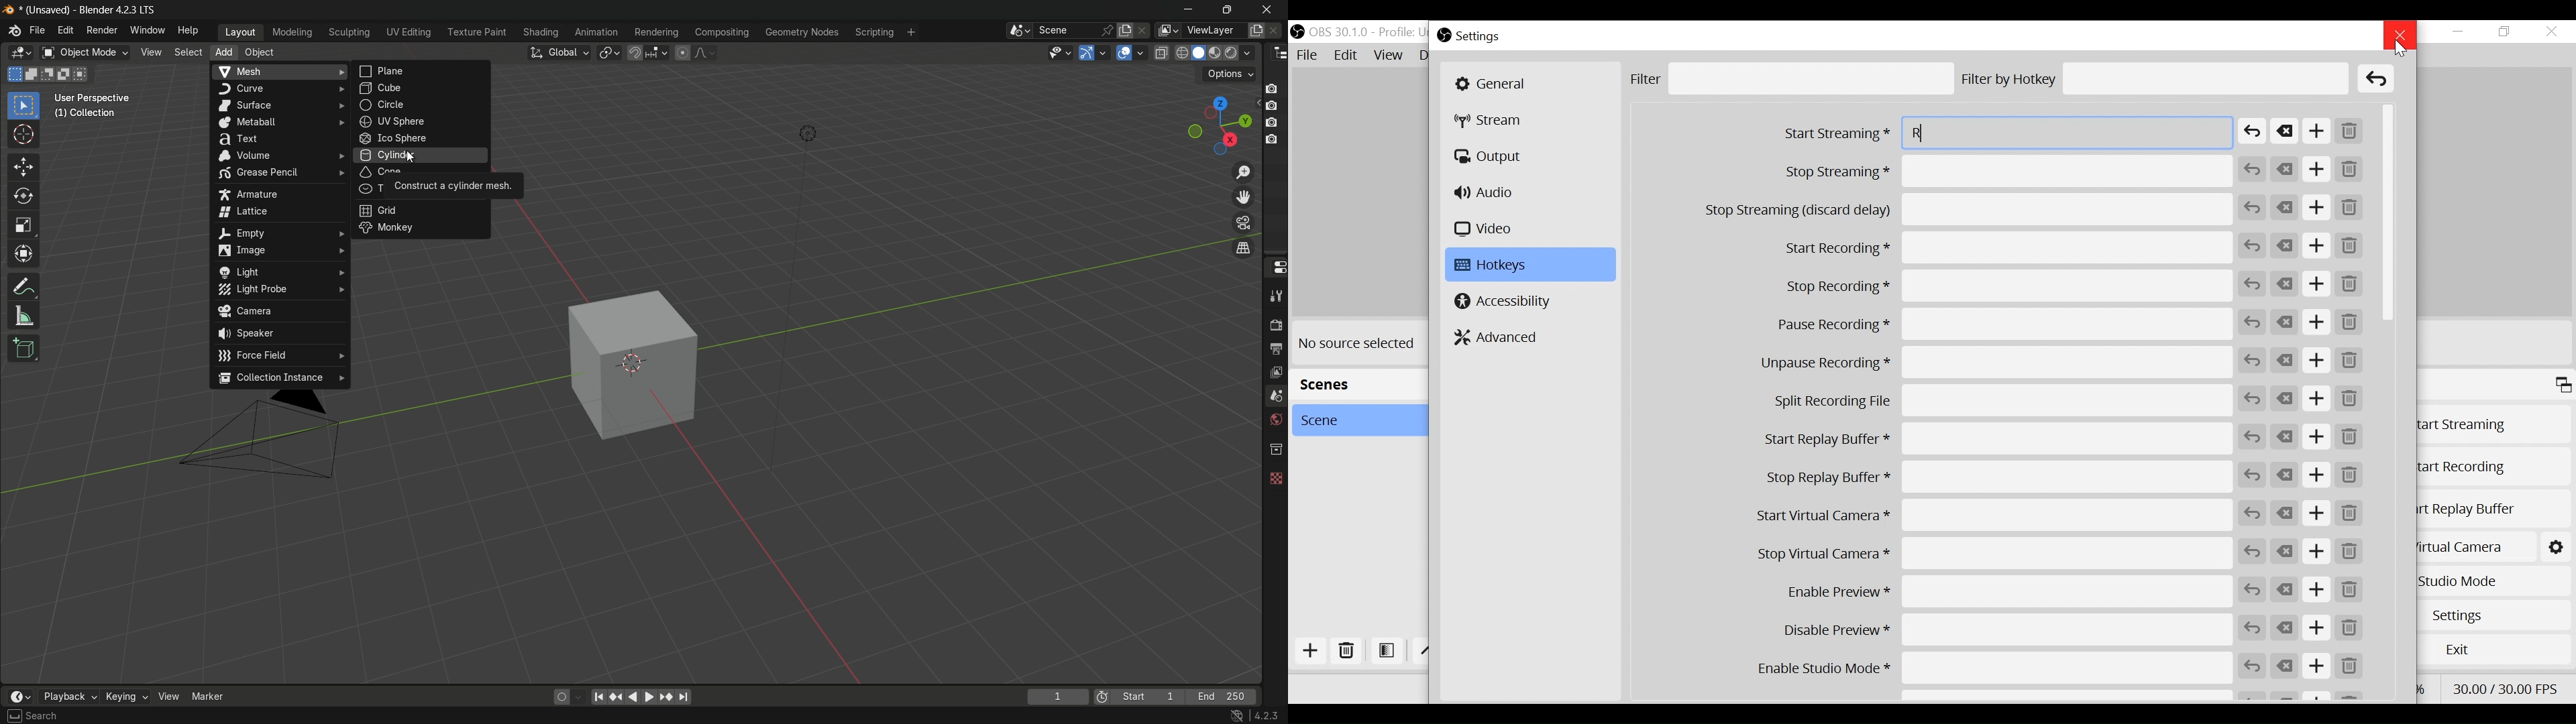 This screenshot has width=2576, height=728. What do you see at coordinates (581, 697) in the screenshot?
I see `auto keyframing` at bounding box center [581, 697].